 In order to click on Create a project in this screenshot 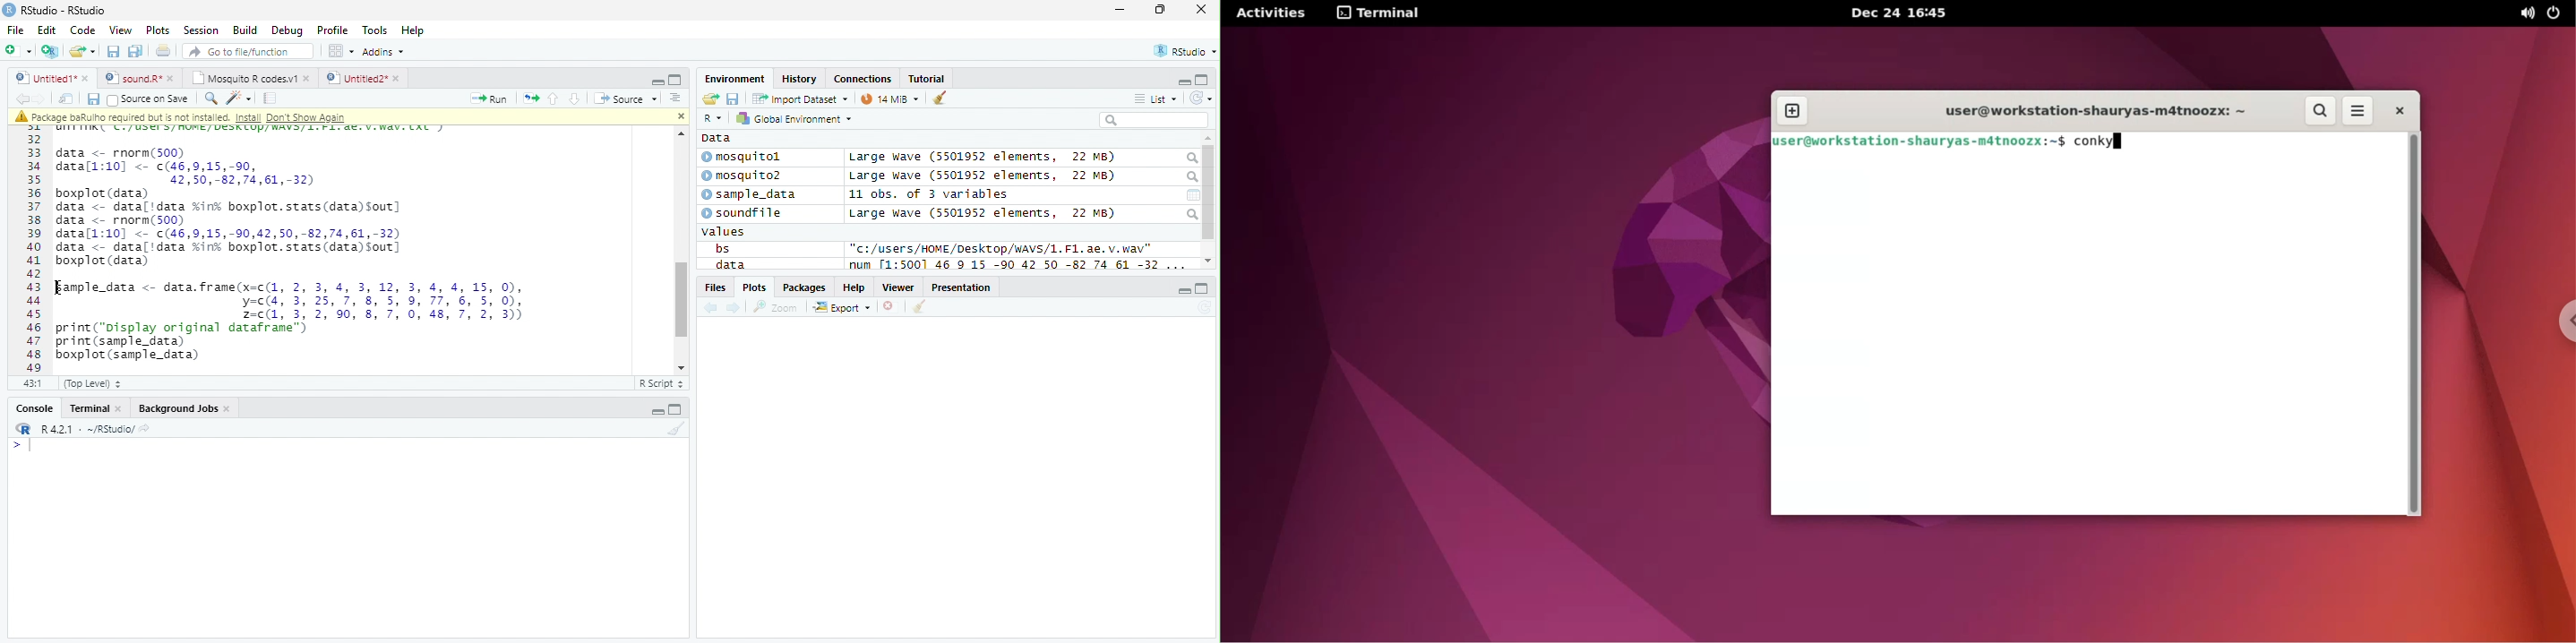, I will do `click(52, 51)`.